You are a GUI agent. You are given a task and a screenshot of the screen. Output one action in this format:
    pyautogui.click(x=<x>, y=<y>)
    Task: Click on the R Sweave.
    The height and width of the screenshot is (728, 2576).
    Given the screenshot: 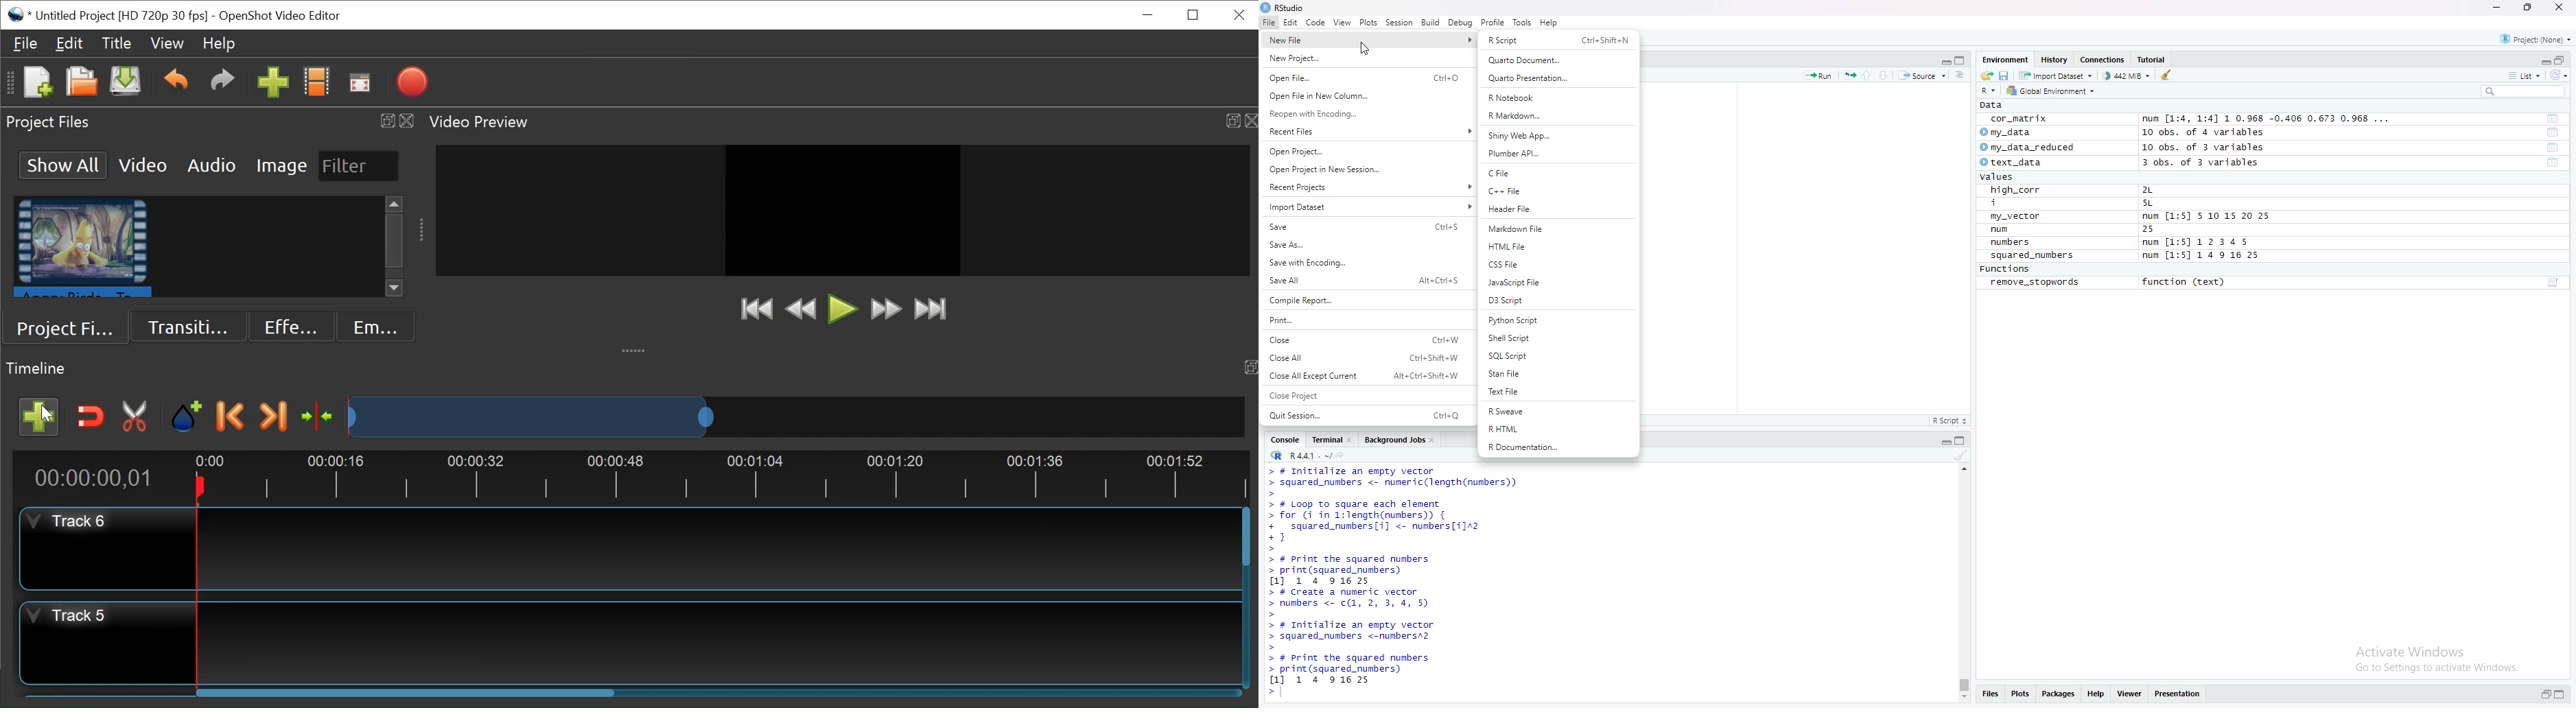 What is the action you would take?
    pyautogui.click(x=1558, y=414)
    